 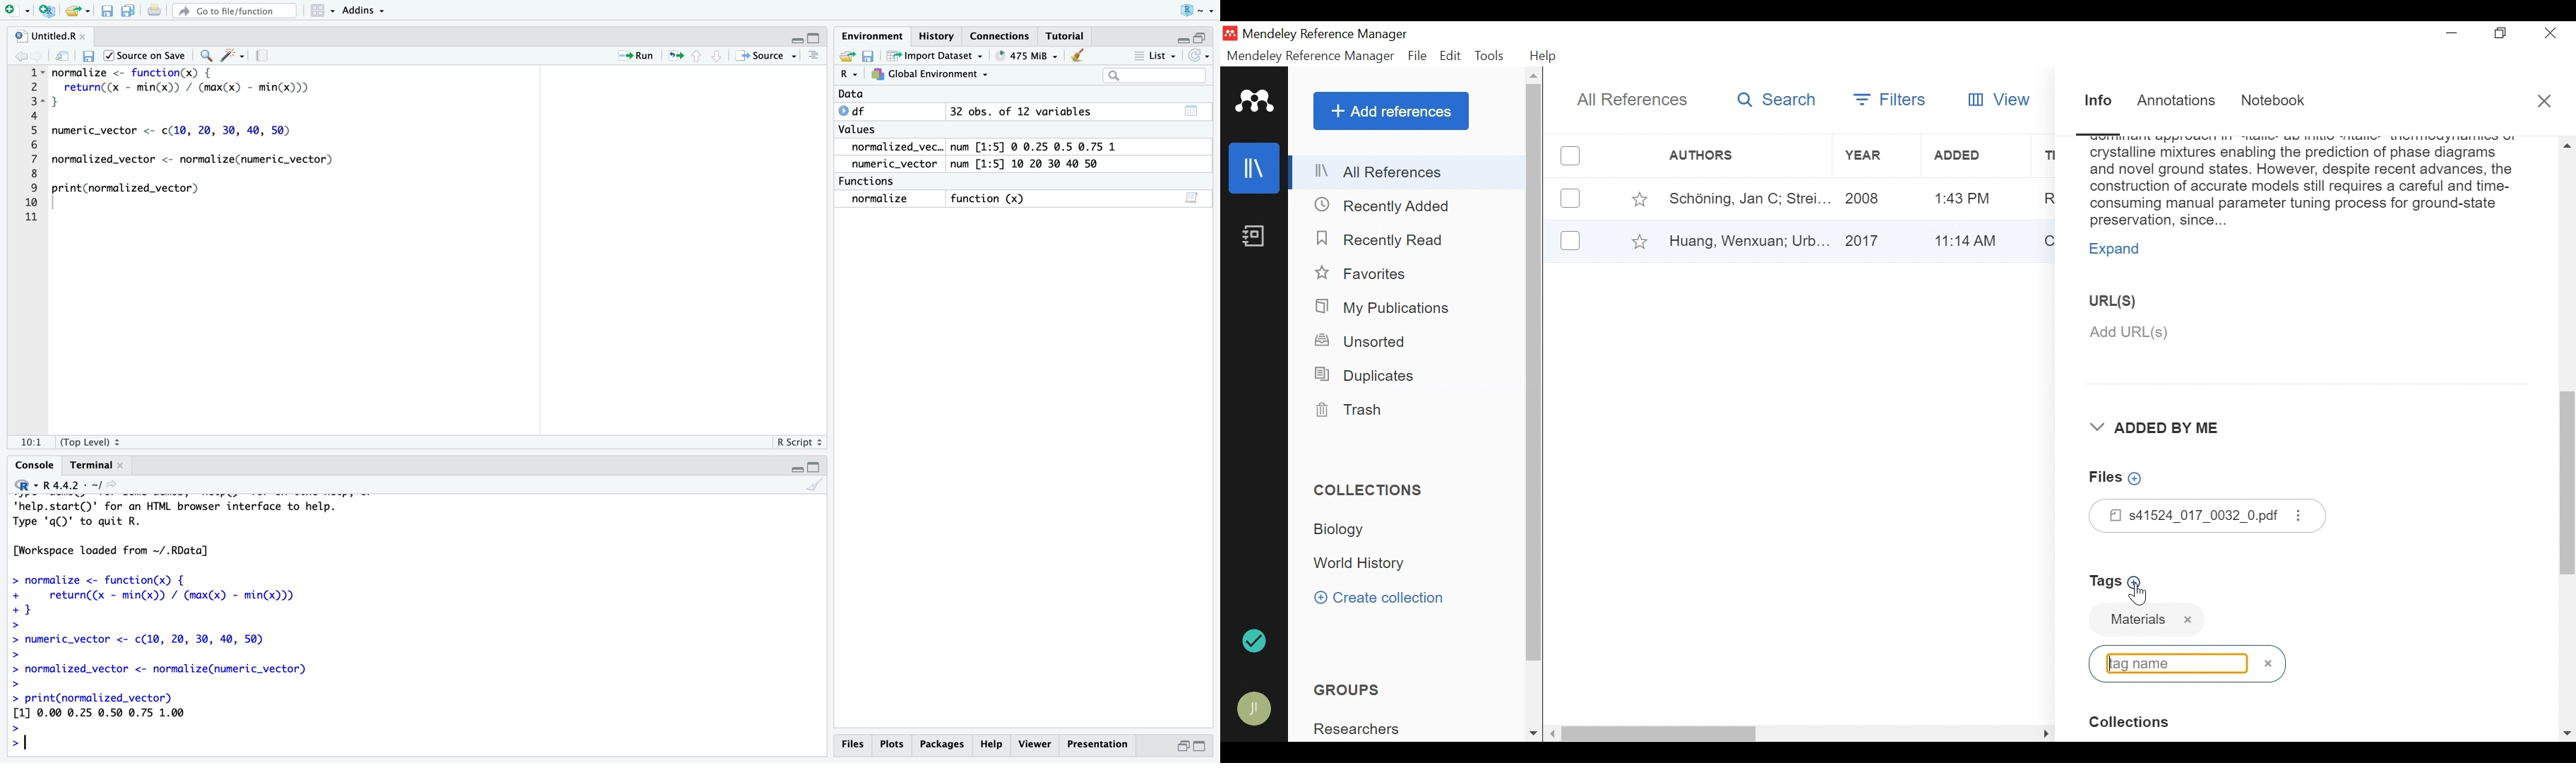 I want to click on Help, so click(x=1544, y=57).